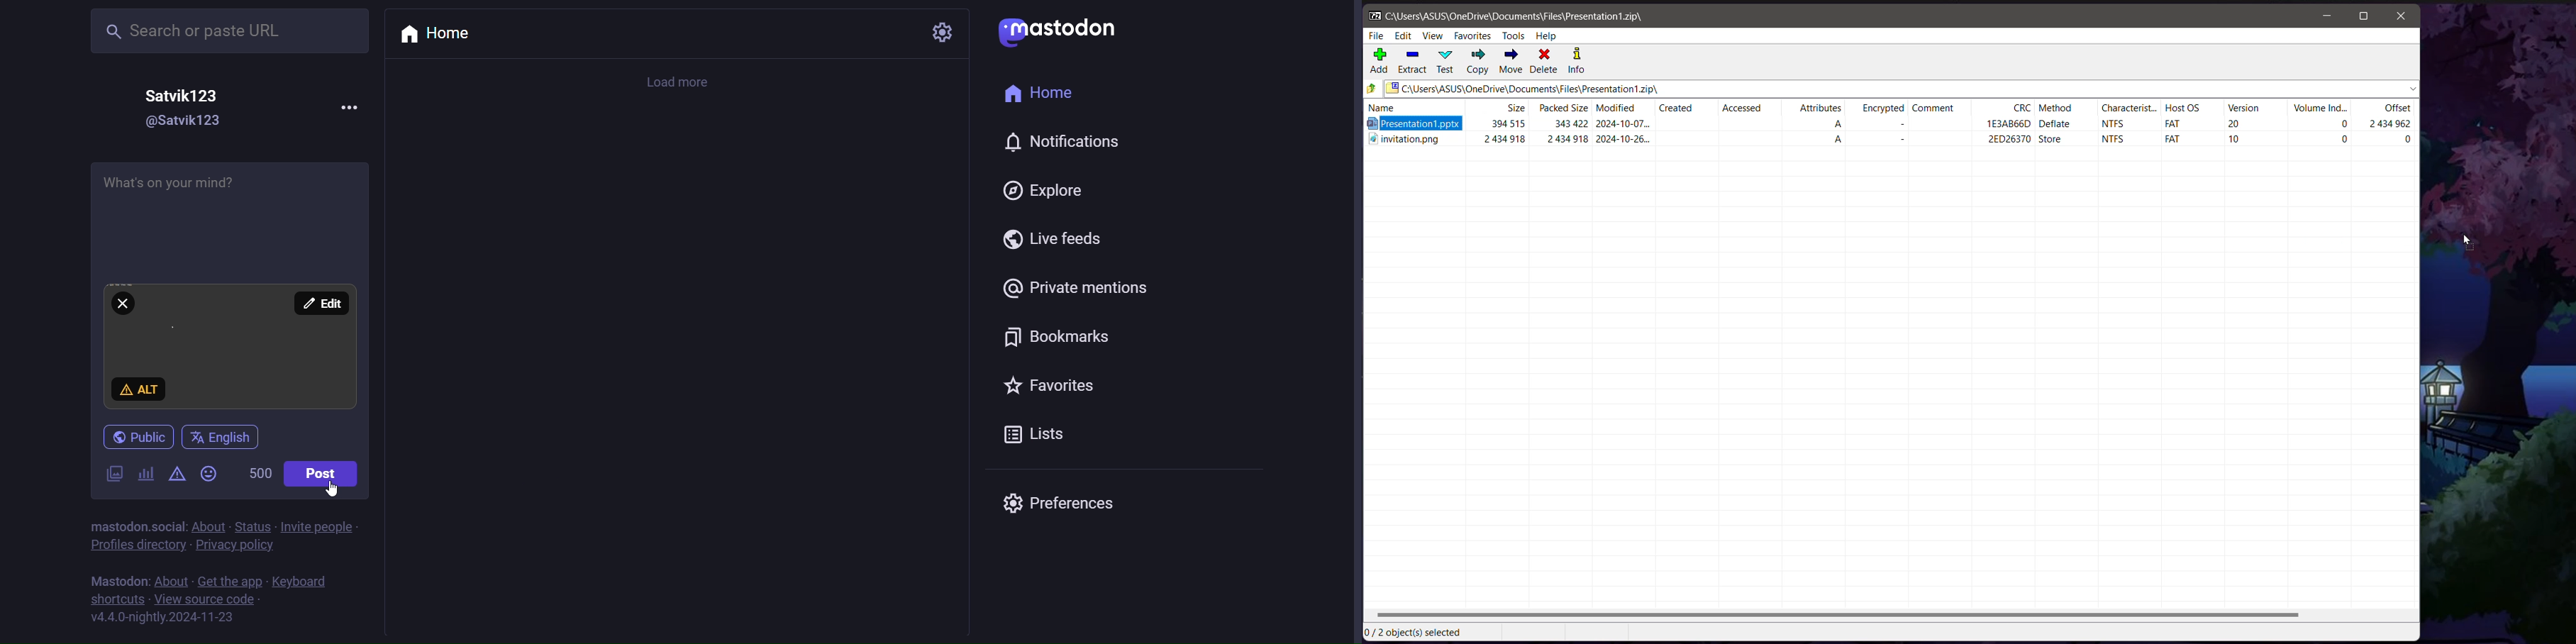 This screenshot has height=644, width=2576. What do you see at coordinates (224, 434) in the screenshot?
I see `english` at bounding box center [224, 434].